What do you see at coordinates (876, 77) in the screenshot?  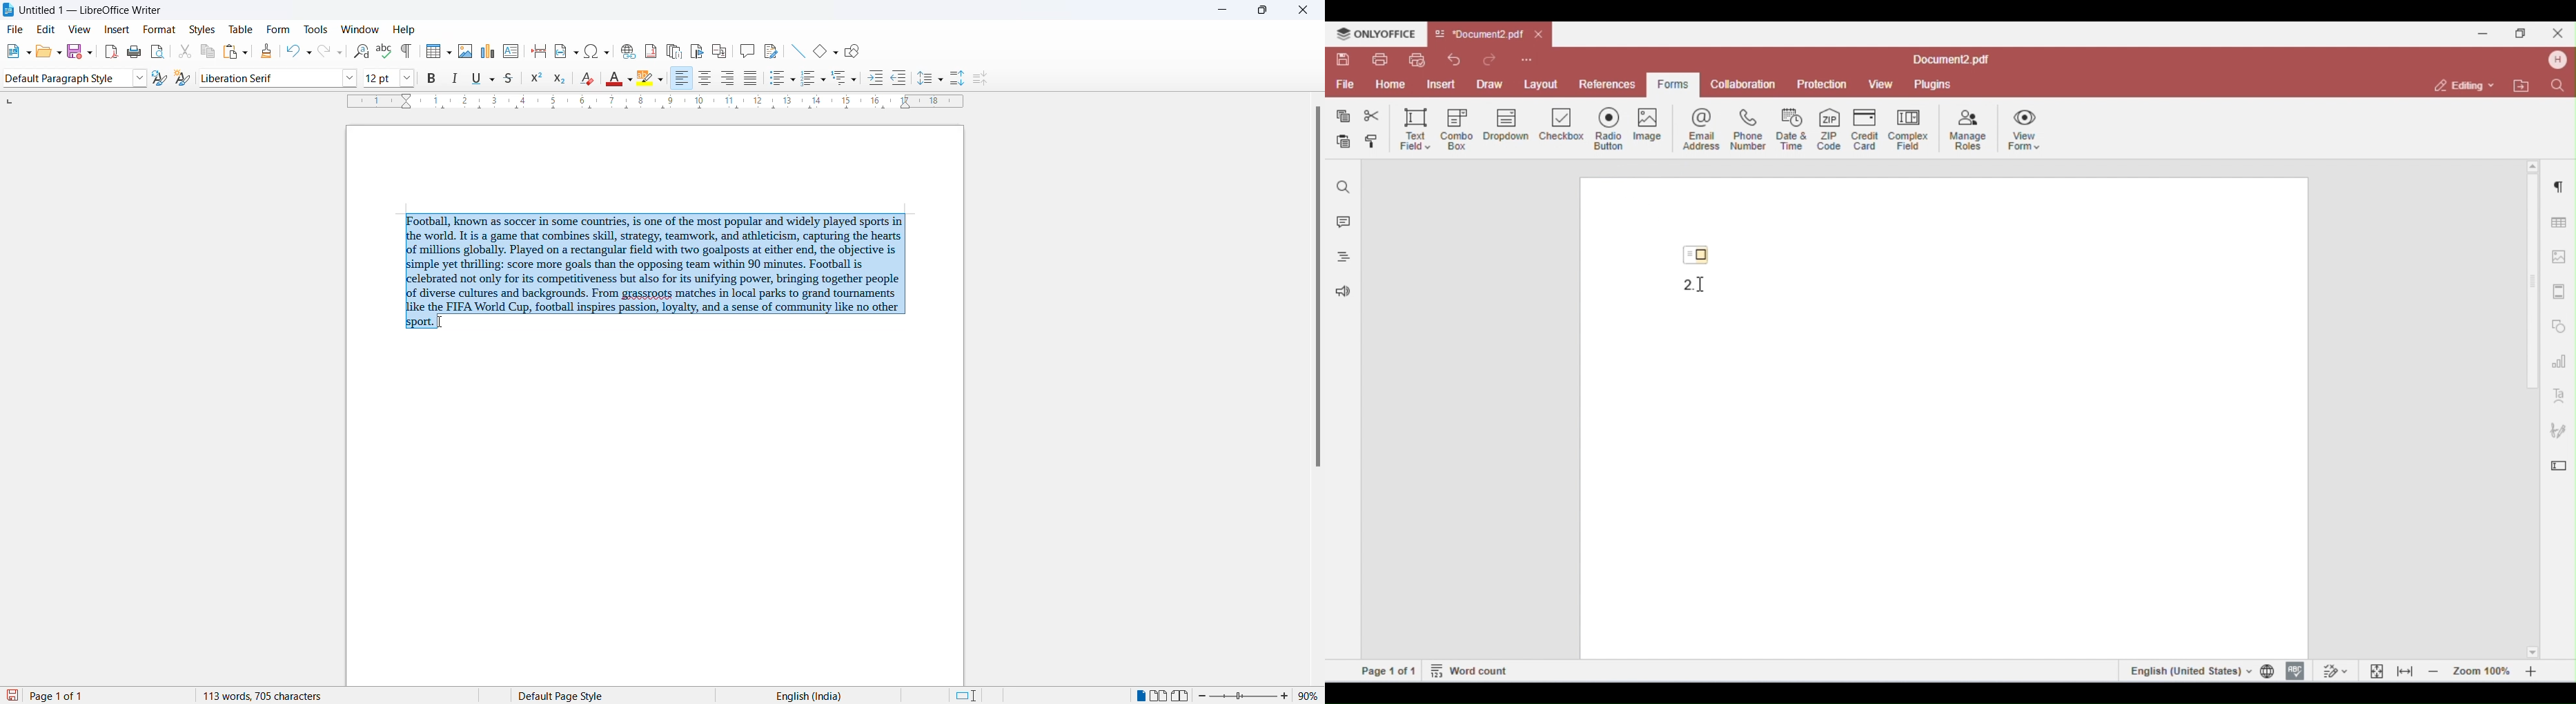 I see `increase indent` at bounding box center [876, 77].